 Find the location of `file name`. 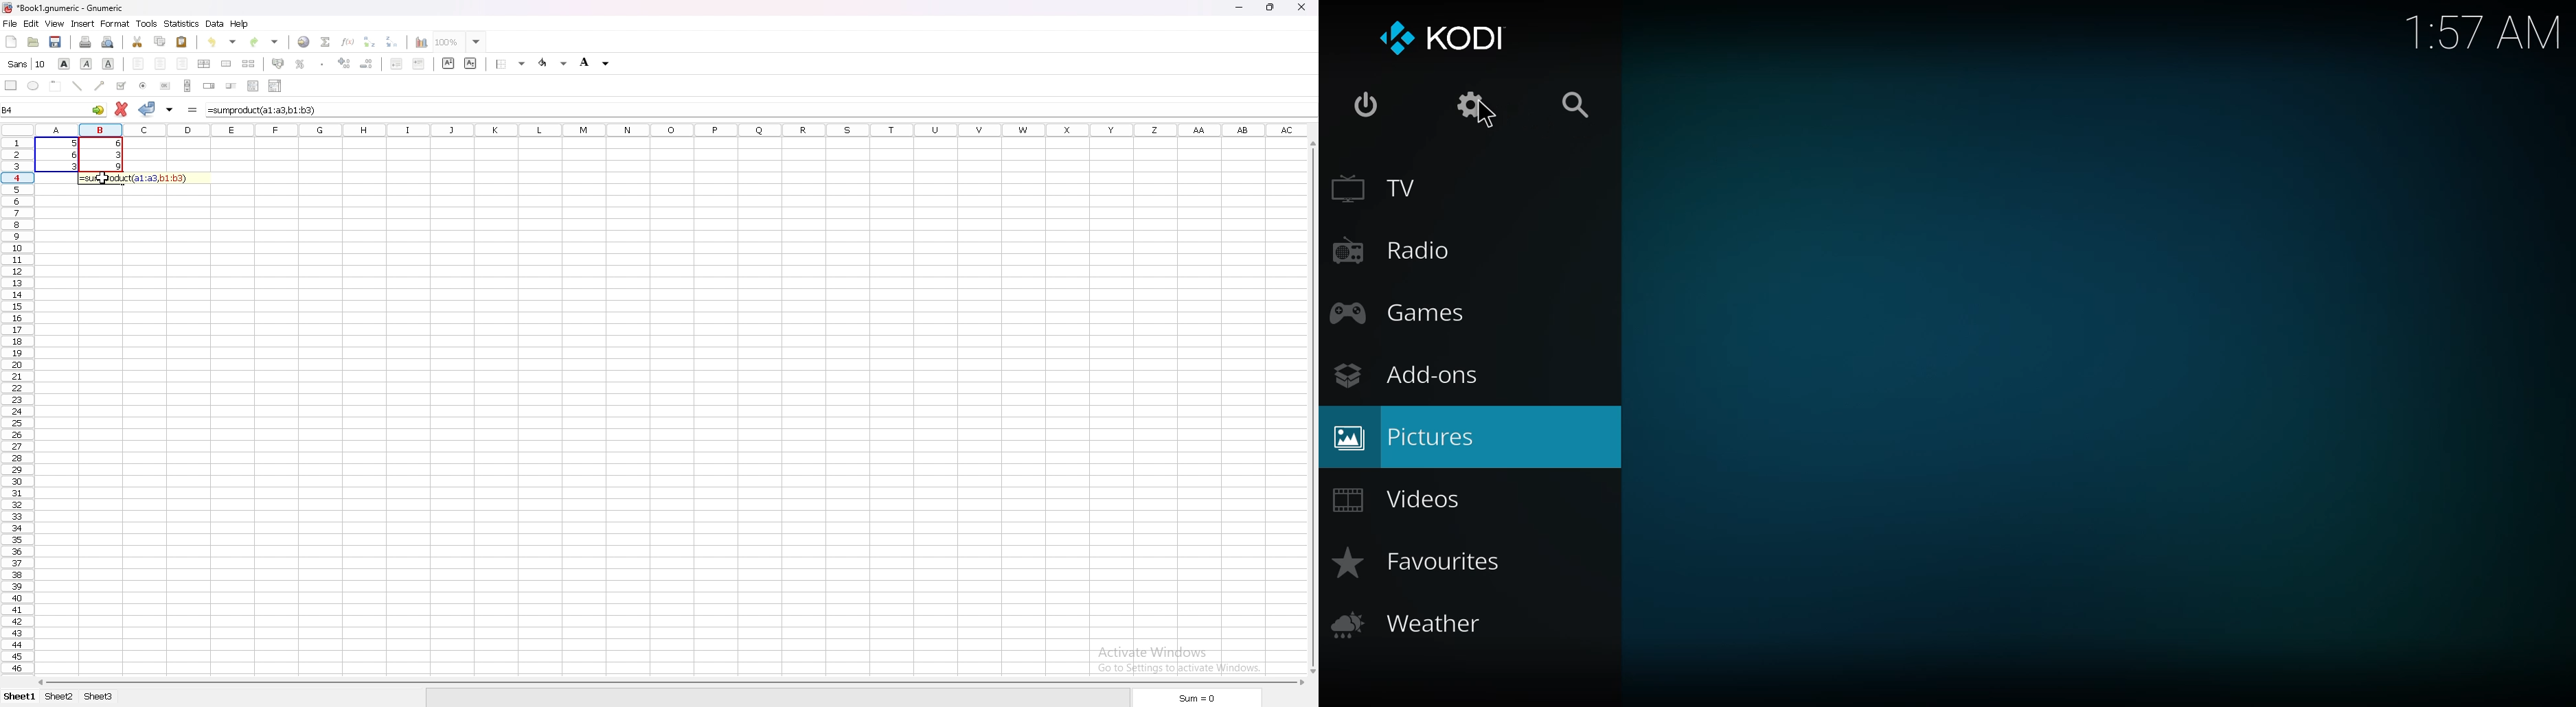

file name is located at coordinates (68, 8).